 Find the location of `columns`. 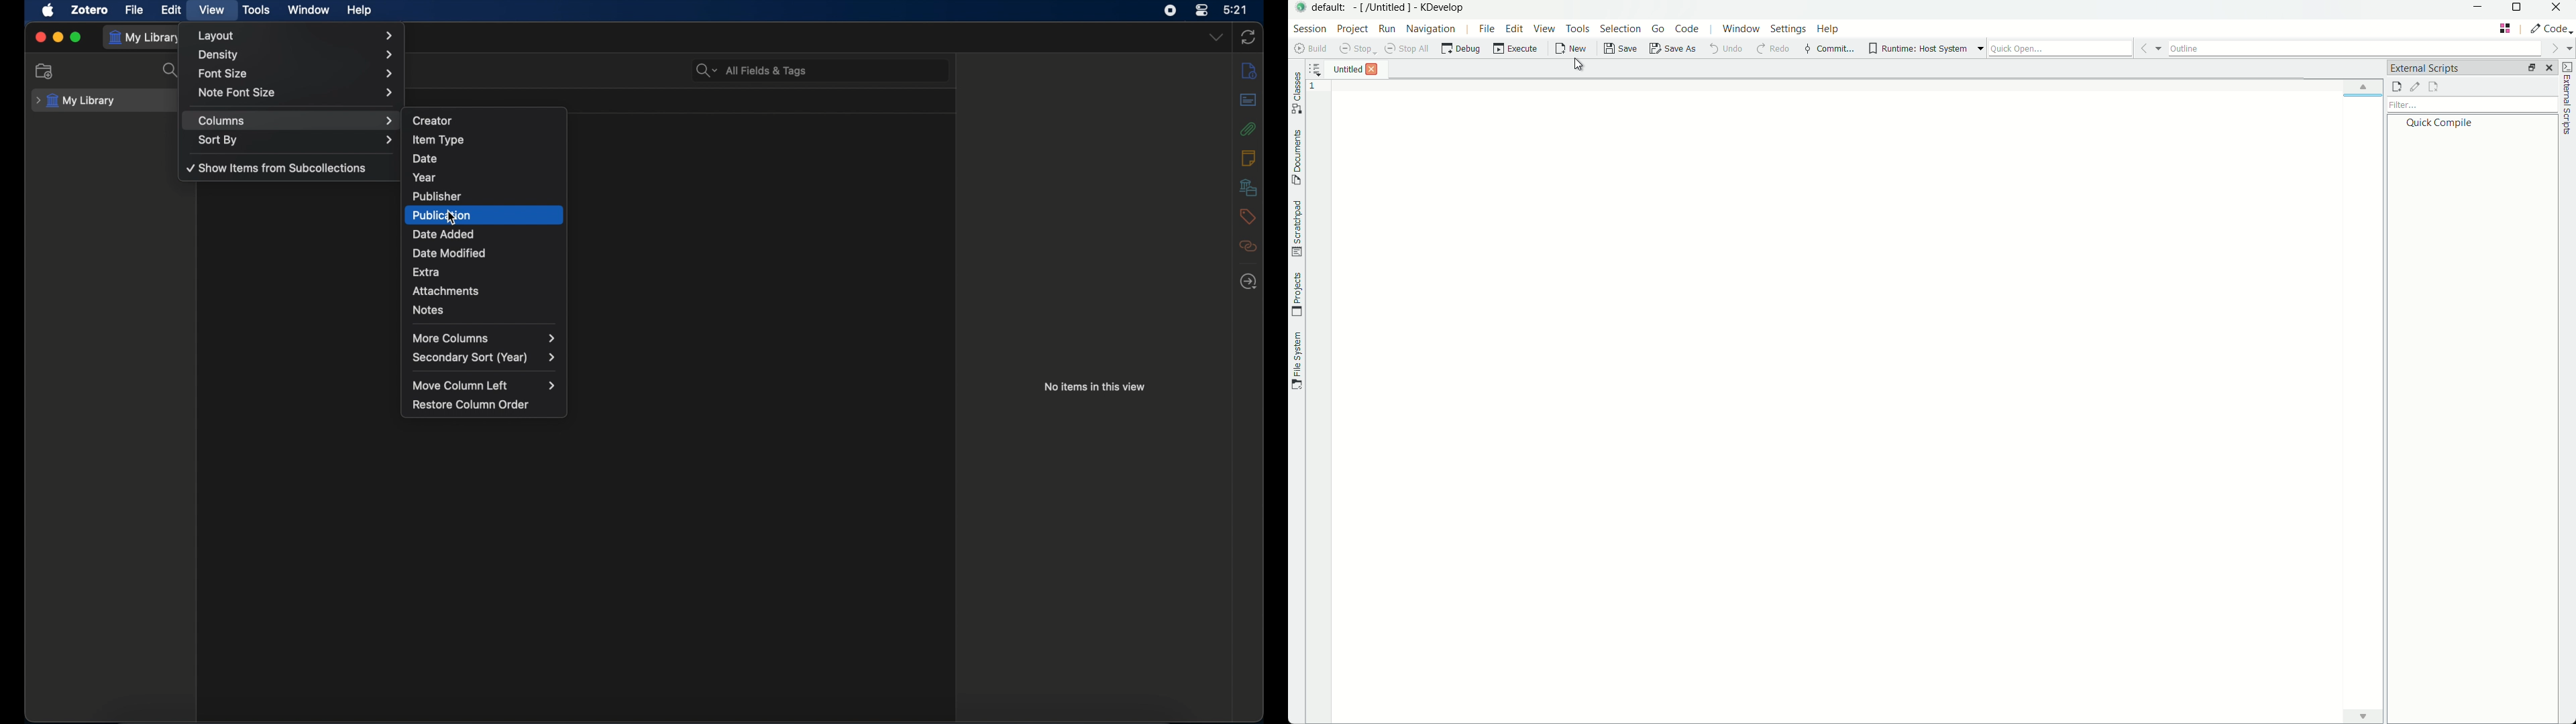

columns is located at coordinates (297, 121).